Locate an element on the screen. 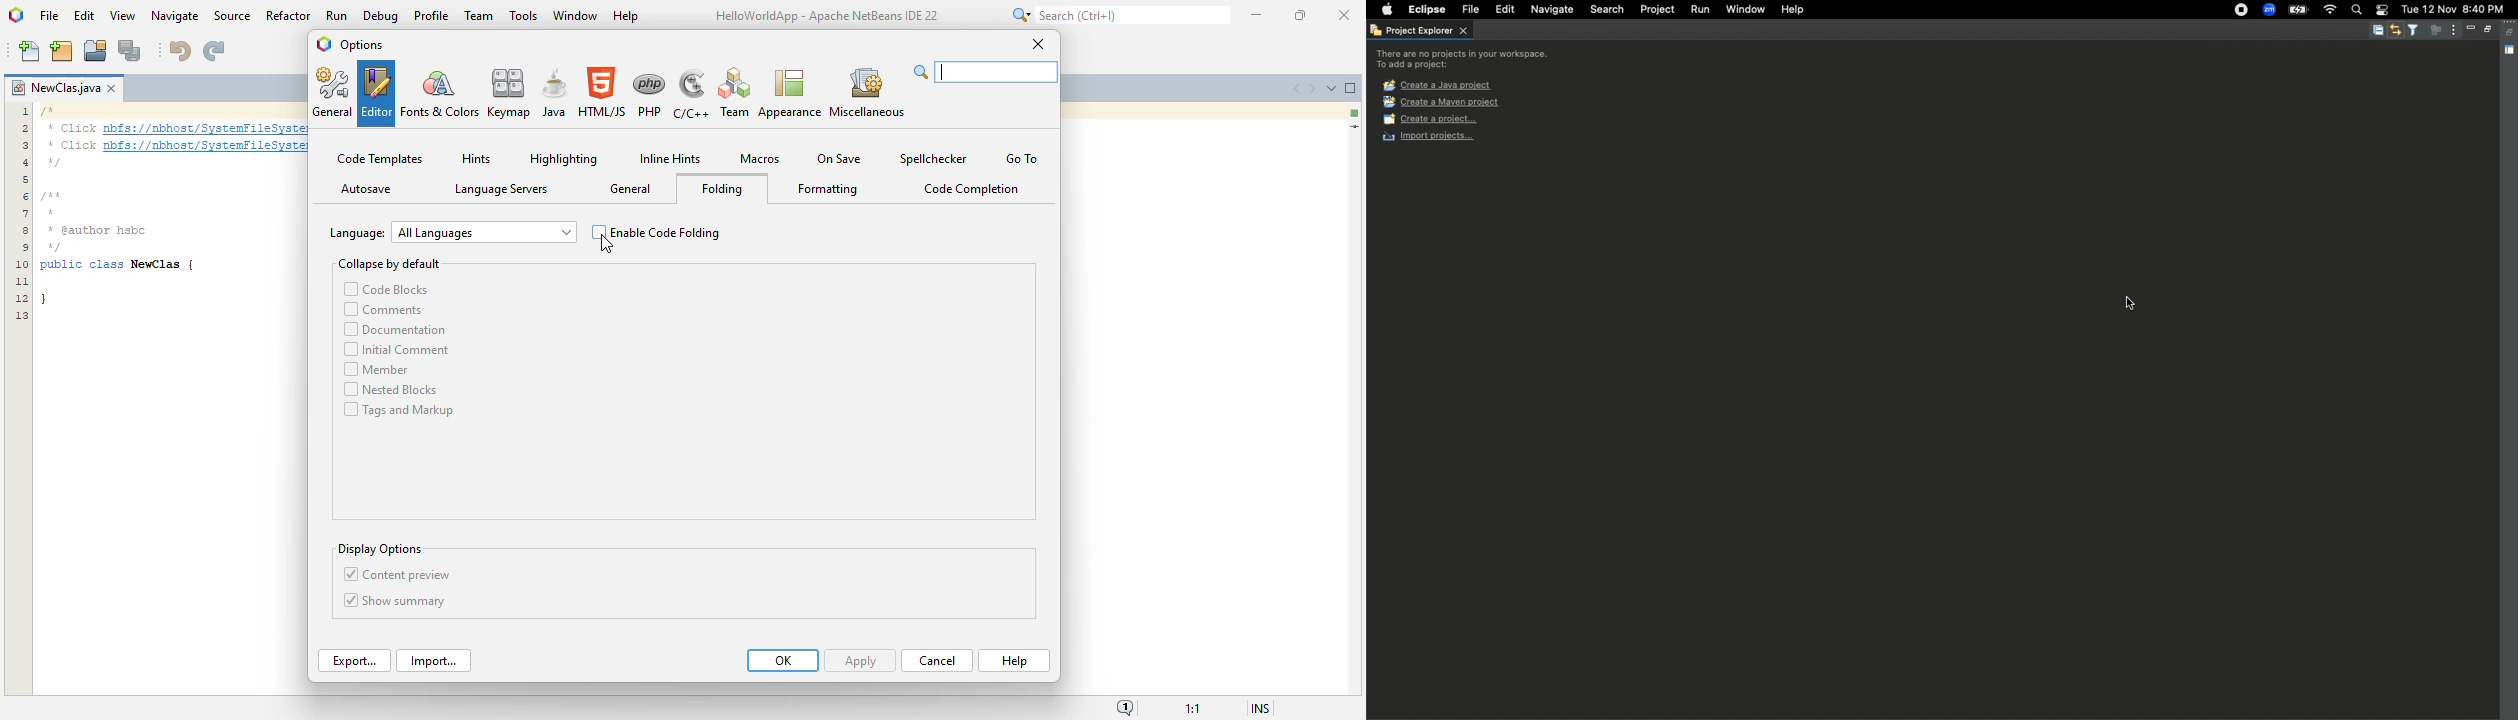 This screenshot has width=2520, height=728. navigate is located at coordinates (174, 16).